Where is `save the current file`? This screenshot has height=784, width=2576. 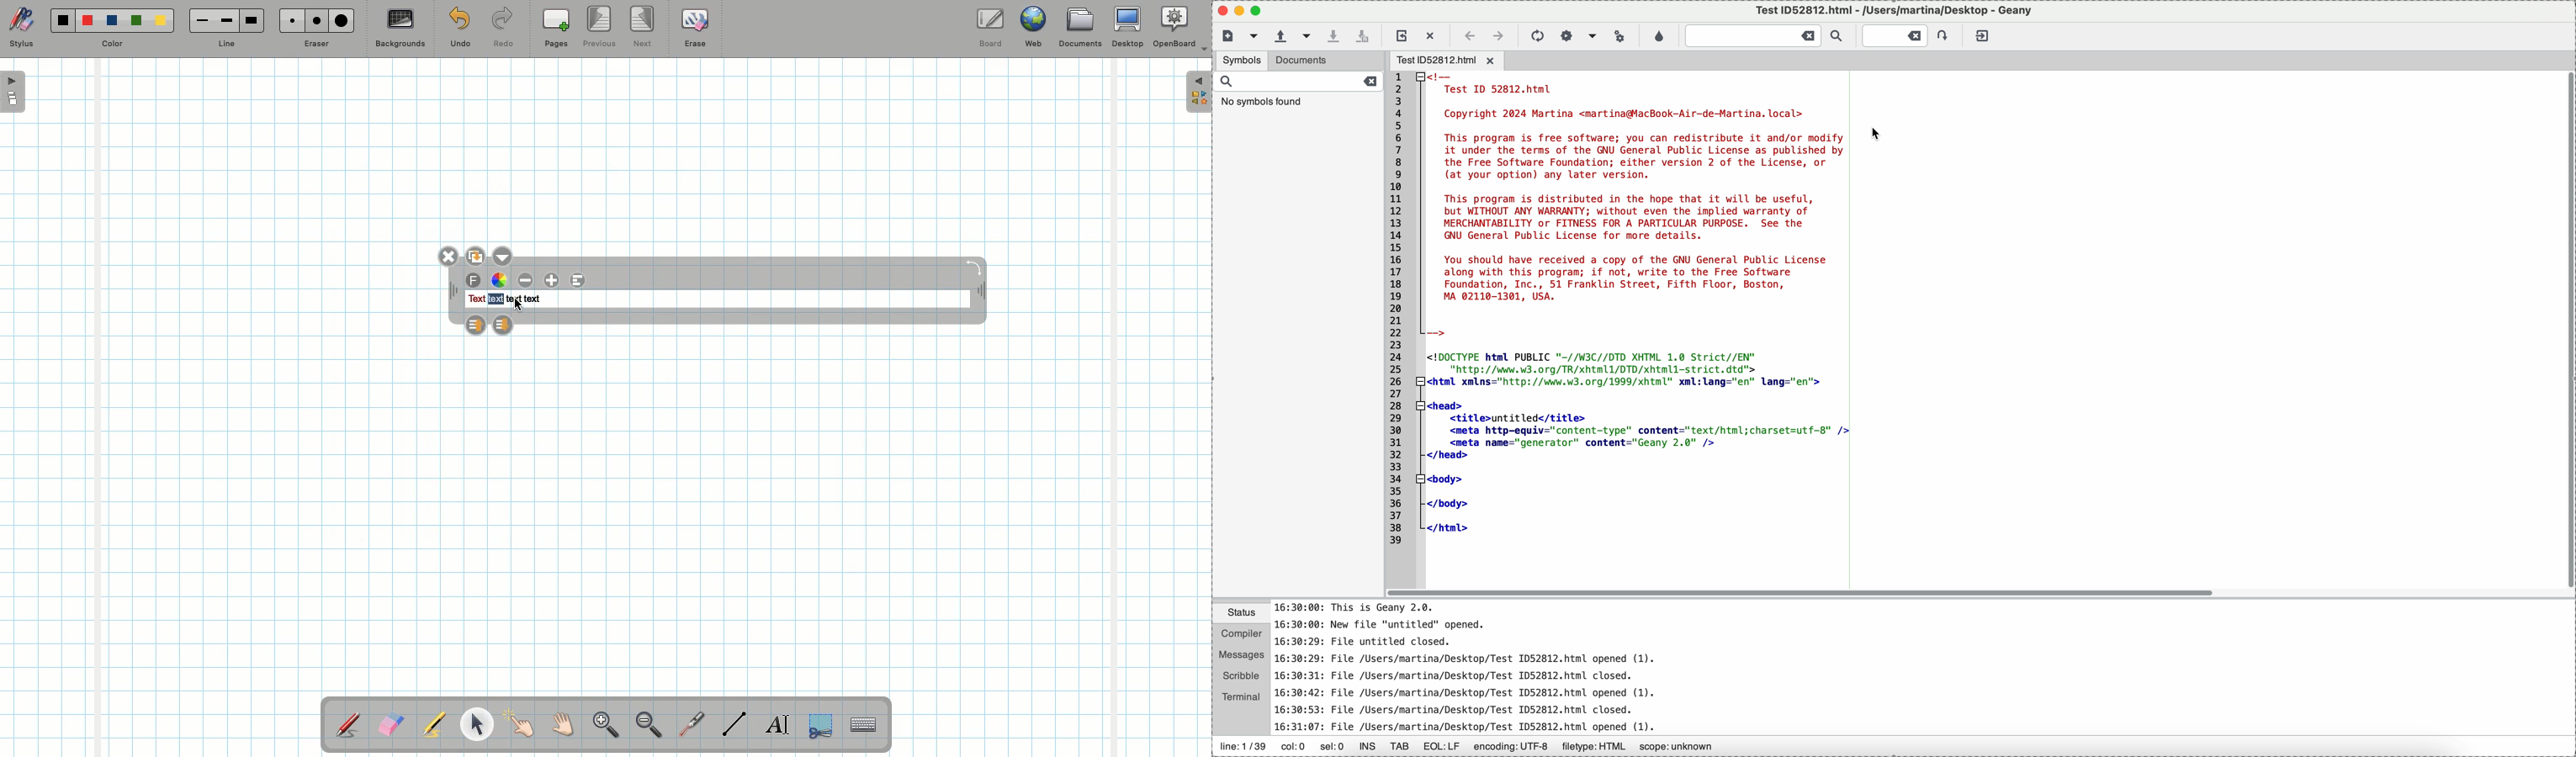 save the current file is located at coordinates (1339, 35).